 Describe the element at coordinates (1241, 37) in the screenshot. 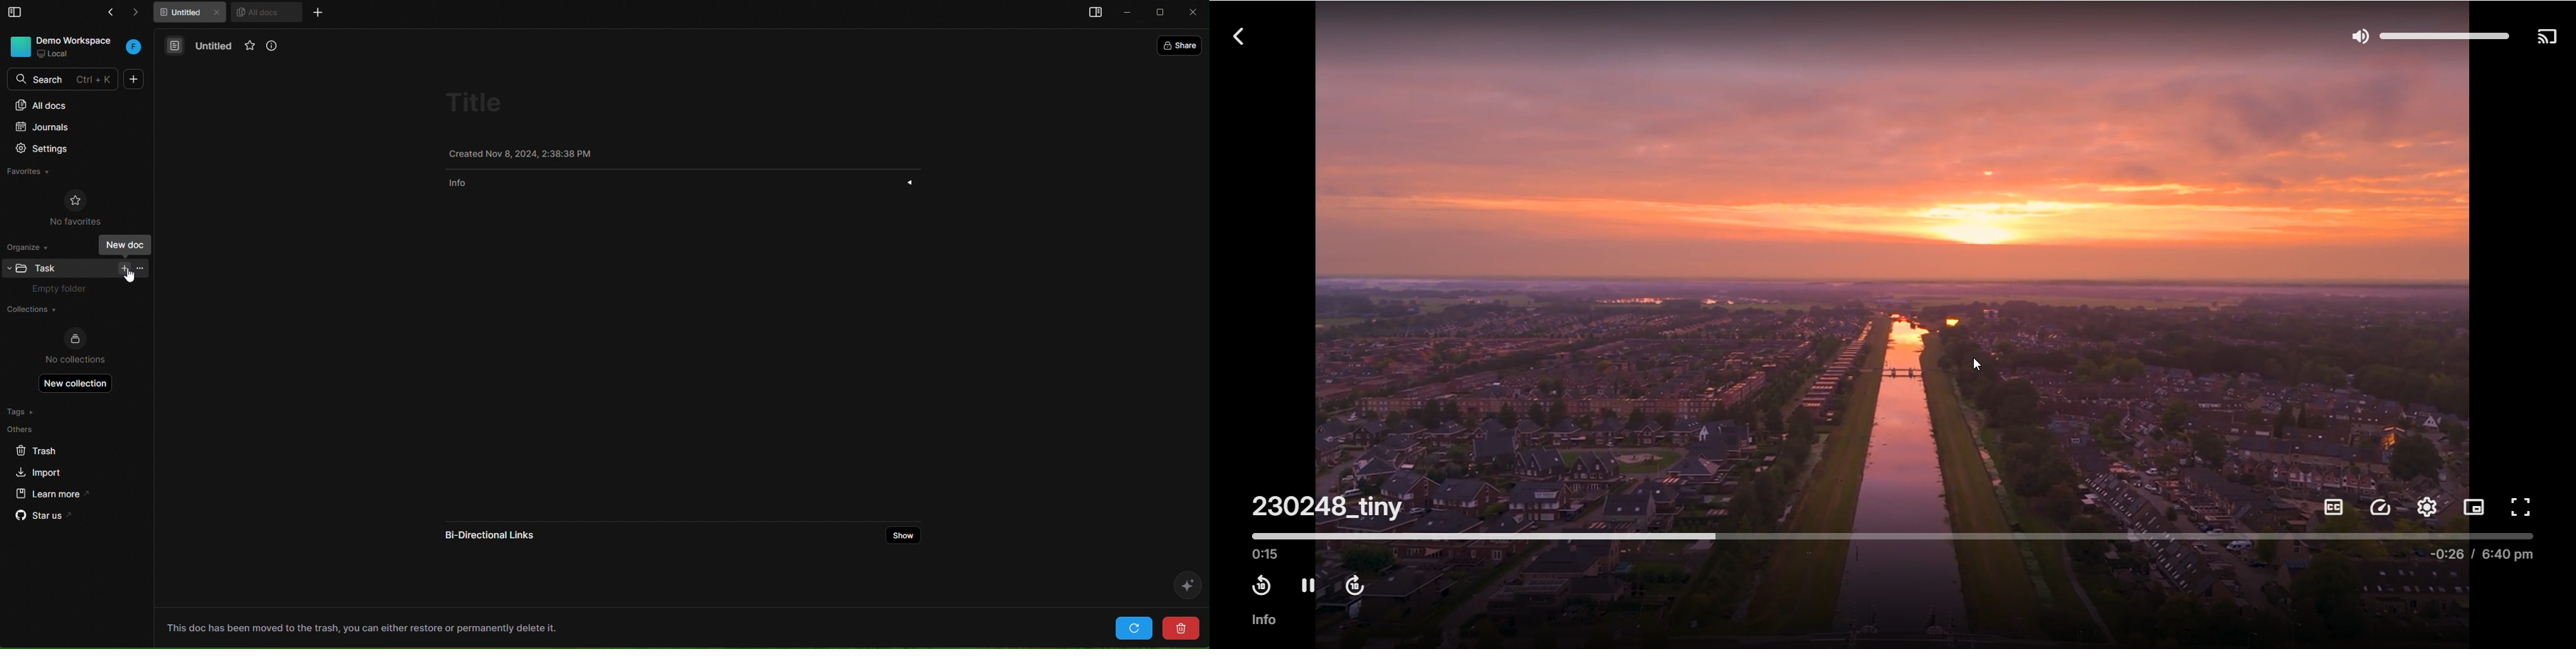

I see `back` at that location.